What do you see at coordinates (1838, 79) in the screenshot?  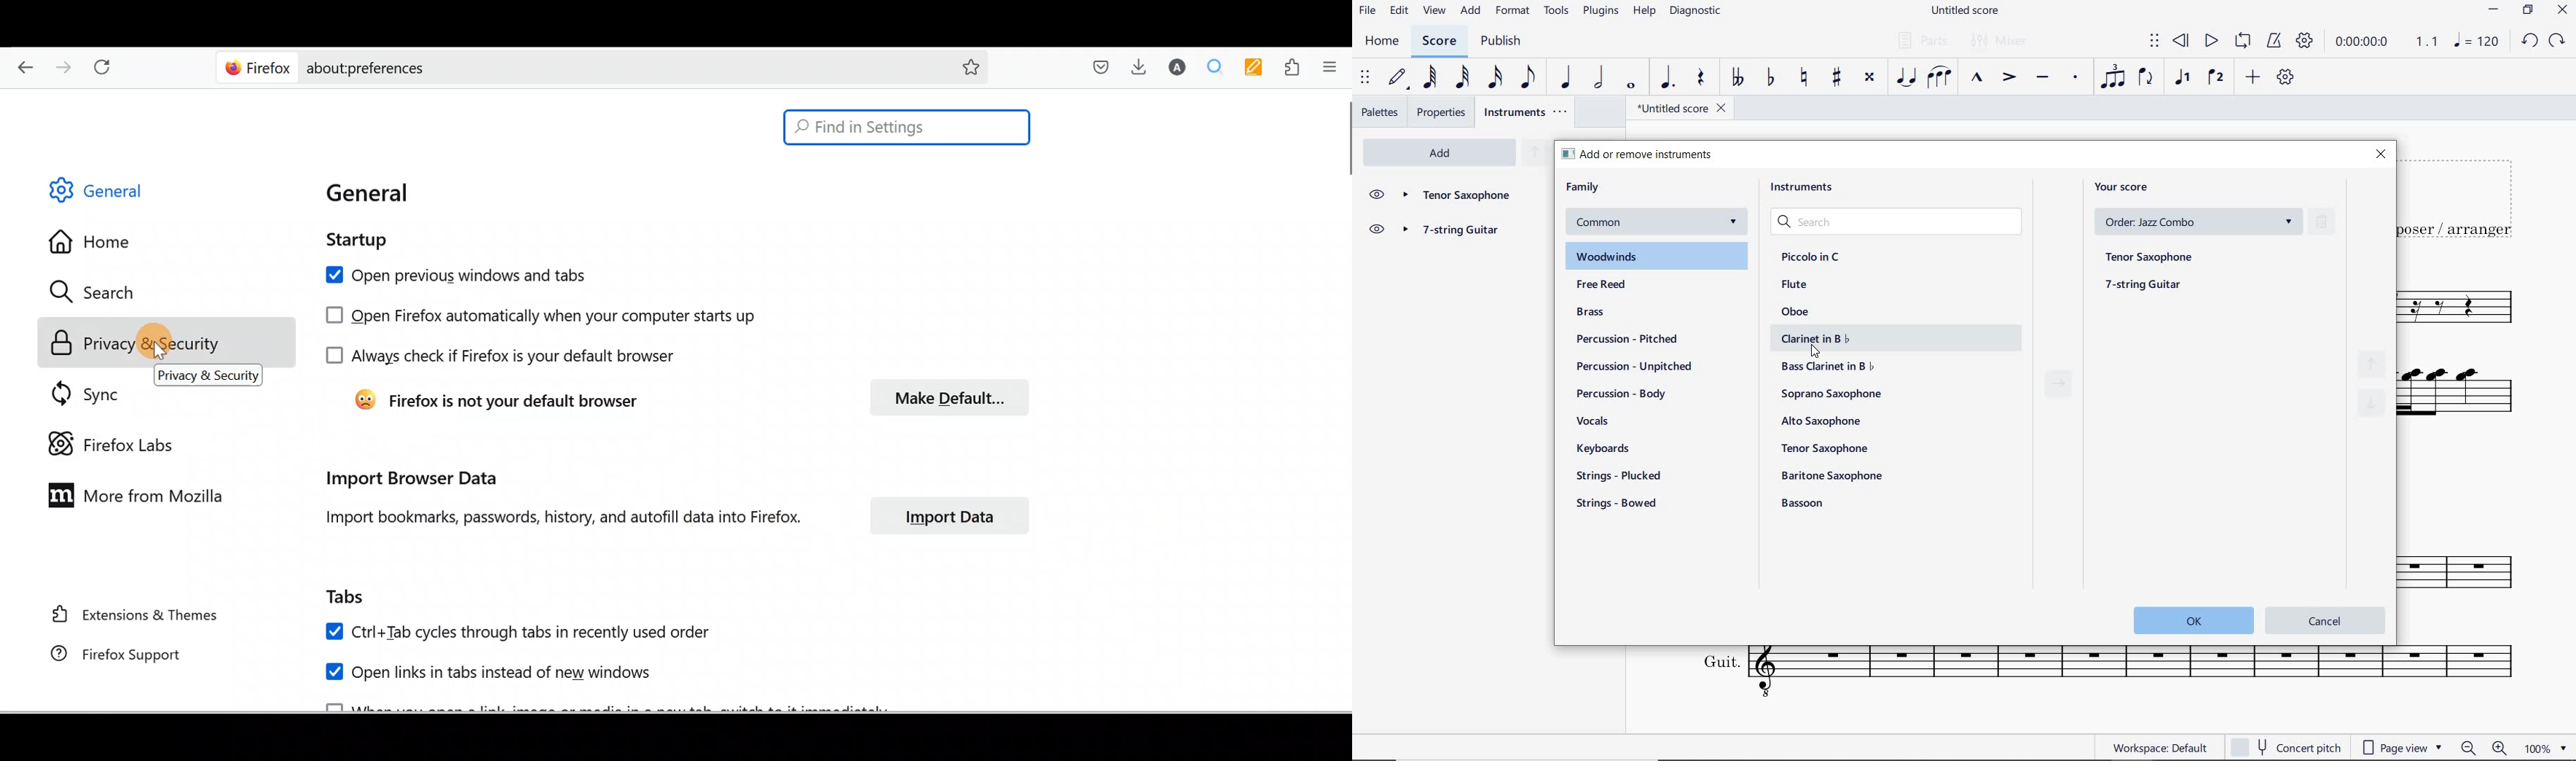 I see `TOGGLE SHARP` at bounding box center [1838, 79].